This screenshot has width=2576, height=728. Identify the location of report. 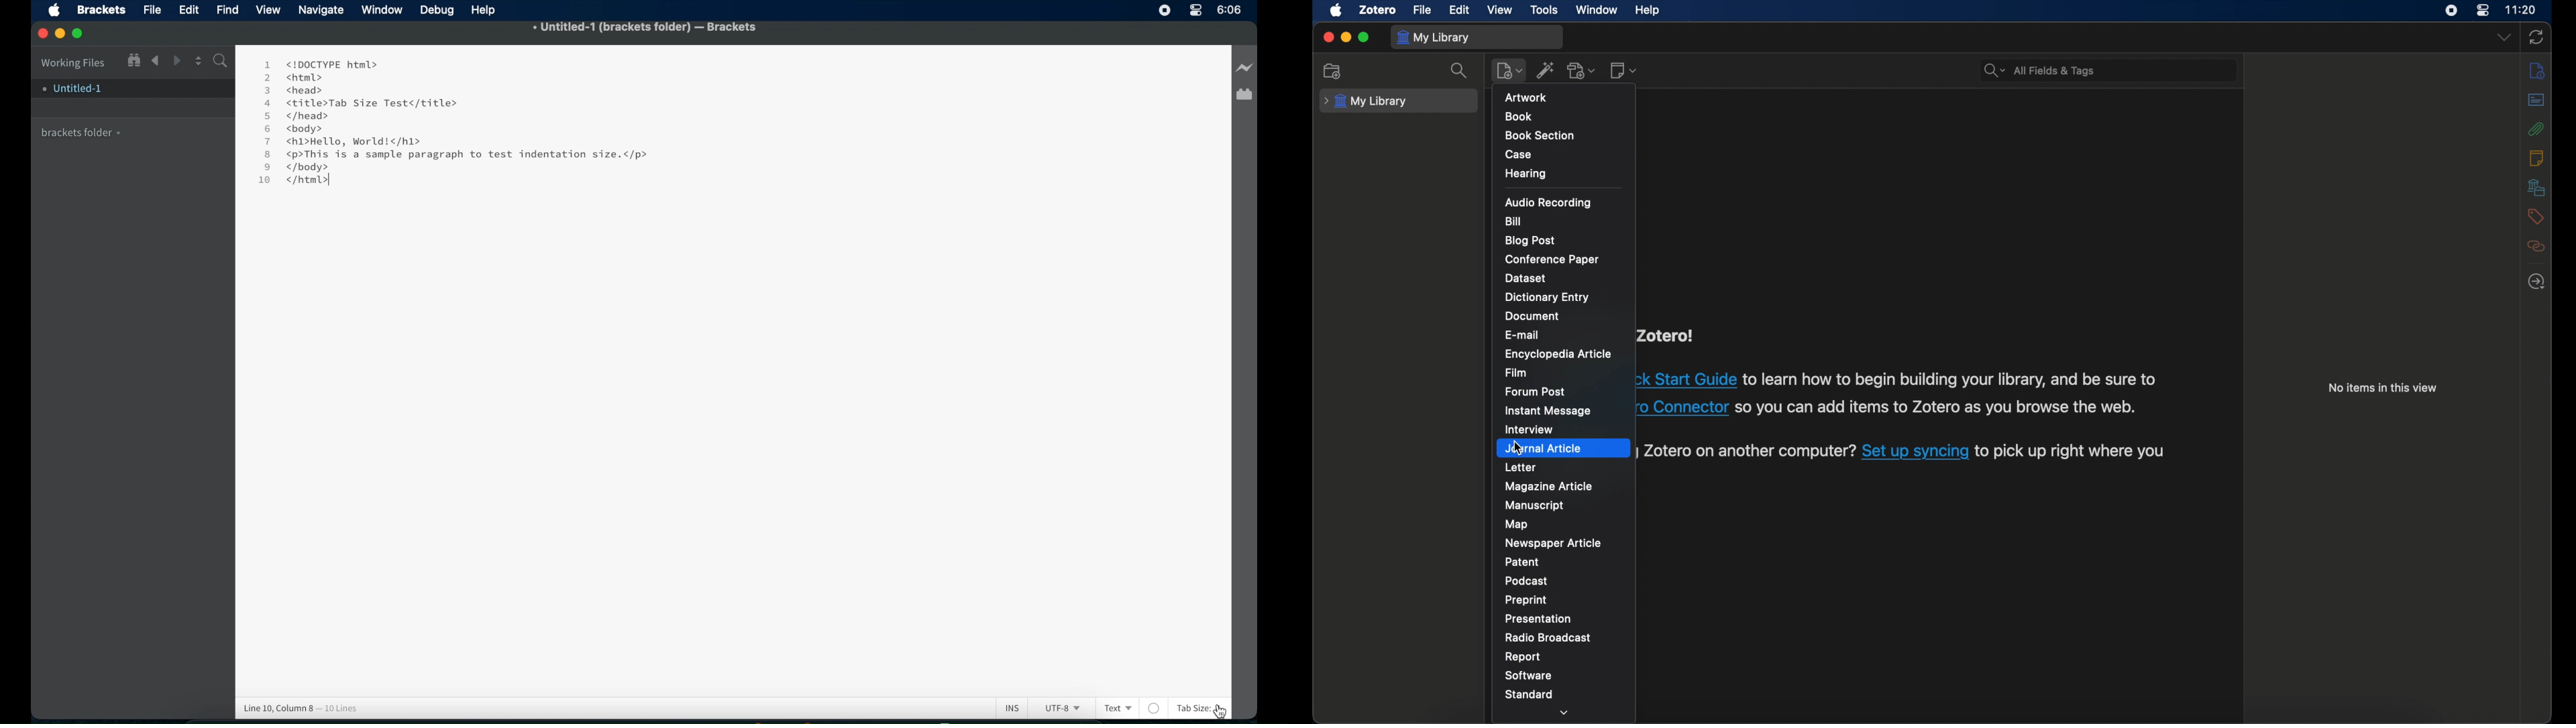
(1523, 656).